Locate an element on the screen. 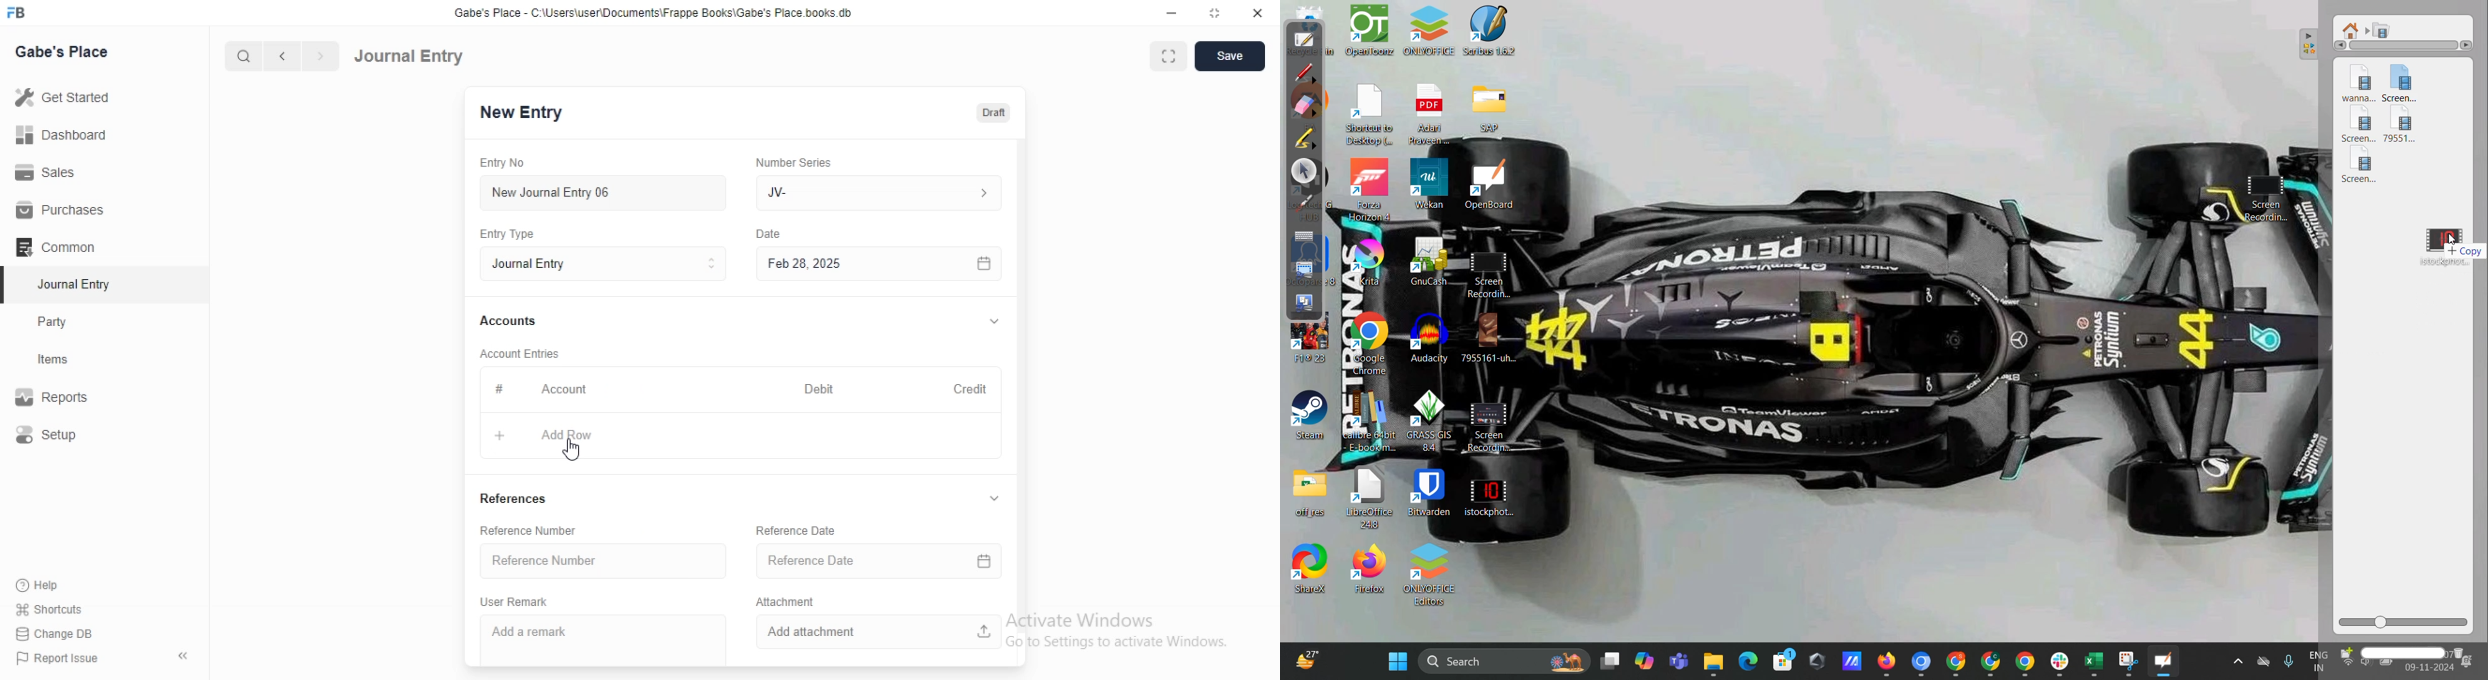 This screenshot has height=700, width=2492. close is located at coordinates (1258, 14).